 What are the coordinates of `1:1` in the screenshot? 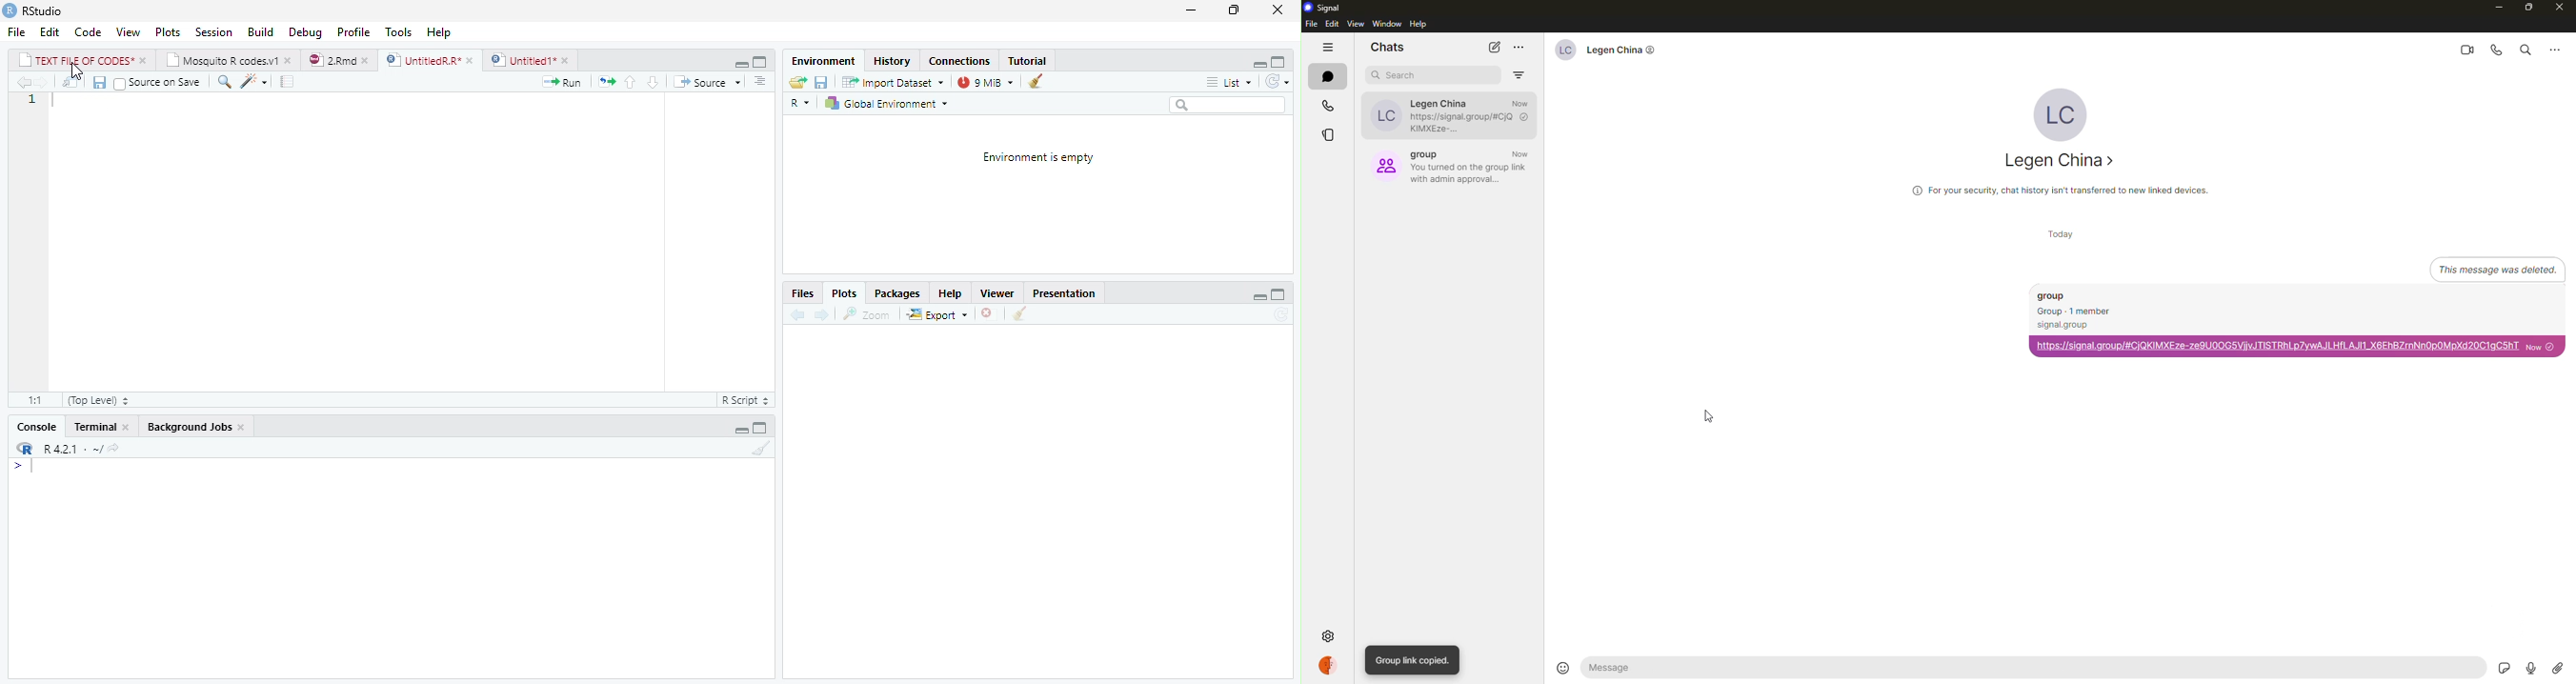 It's located at (33, 402).